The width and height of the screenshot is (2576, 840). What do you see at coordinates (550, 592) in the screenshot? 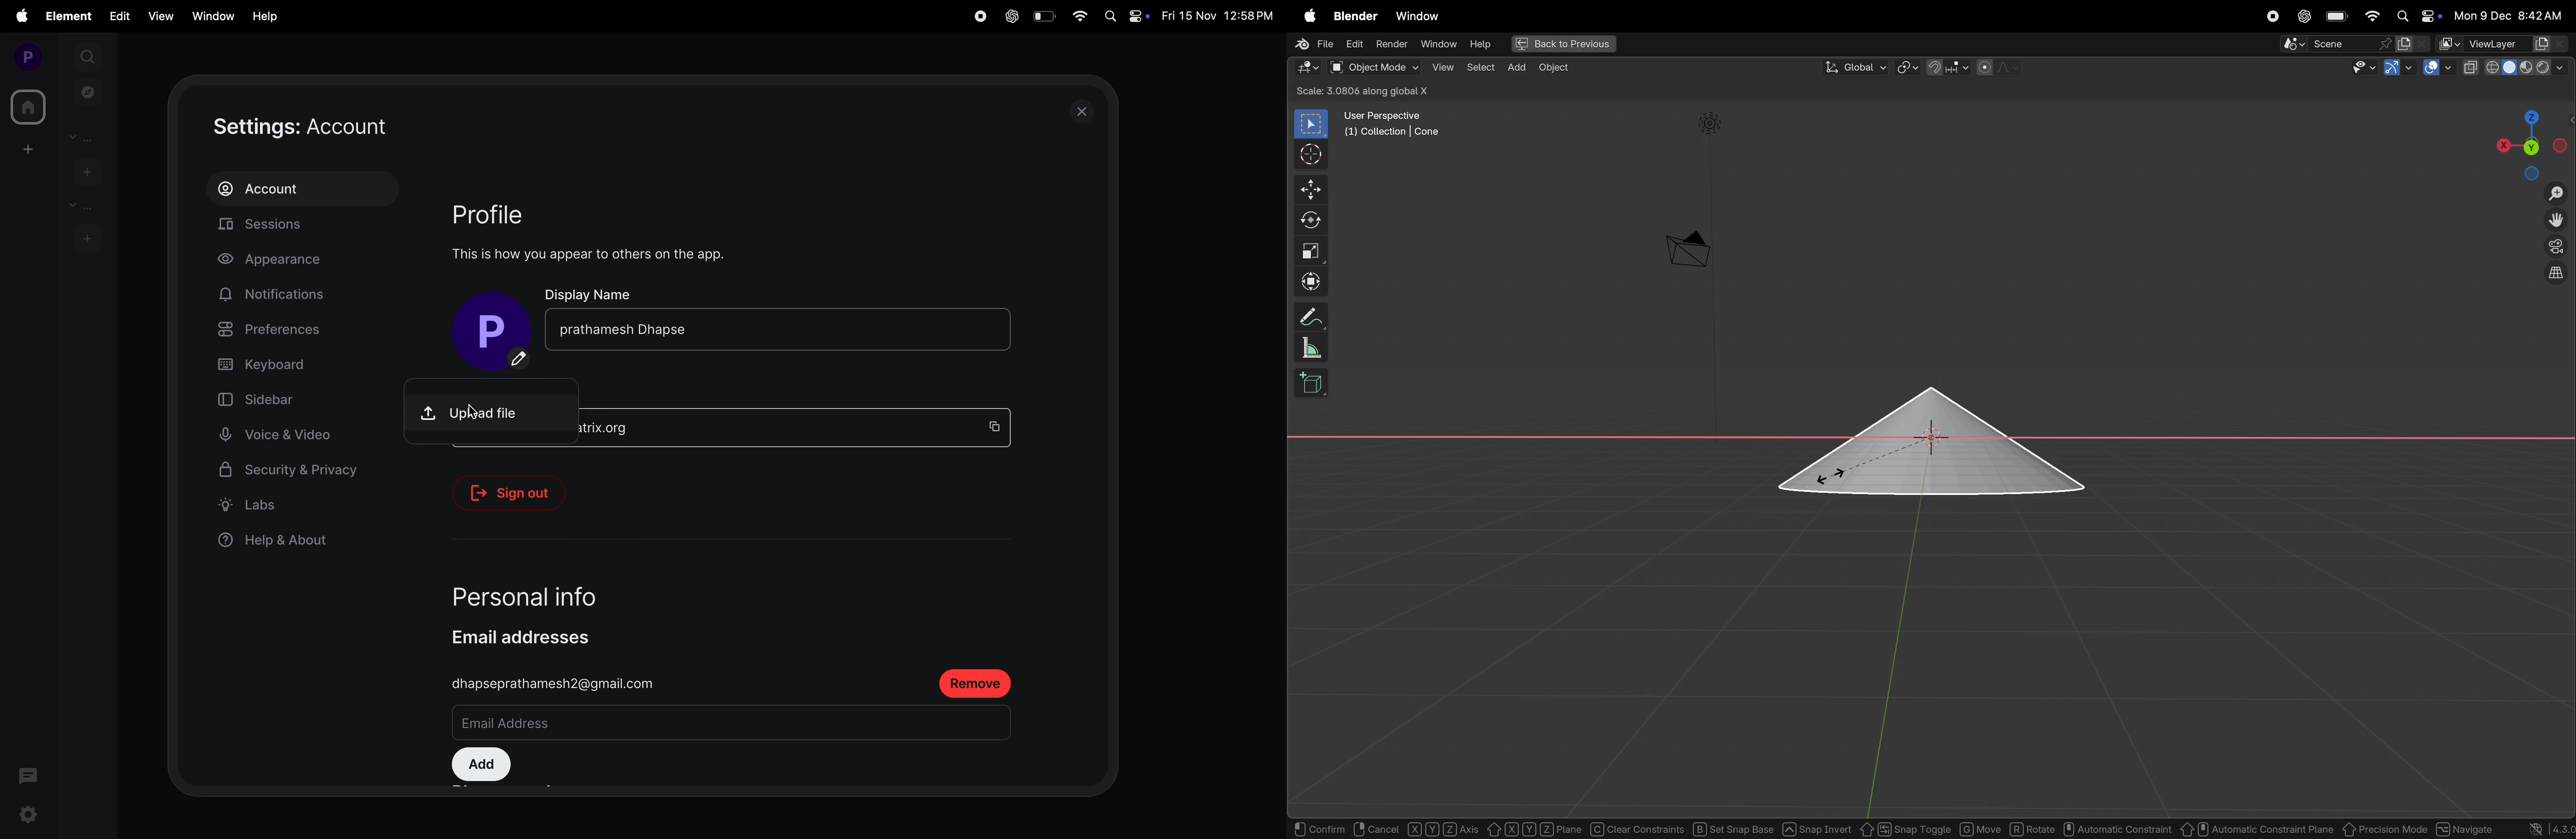
I see `personal info` at bounding box center [550, 592].